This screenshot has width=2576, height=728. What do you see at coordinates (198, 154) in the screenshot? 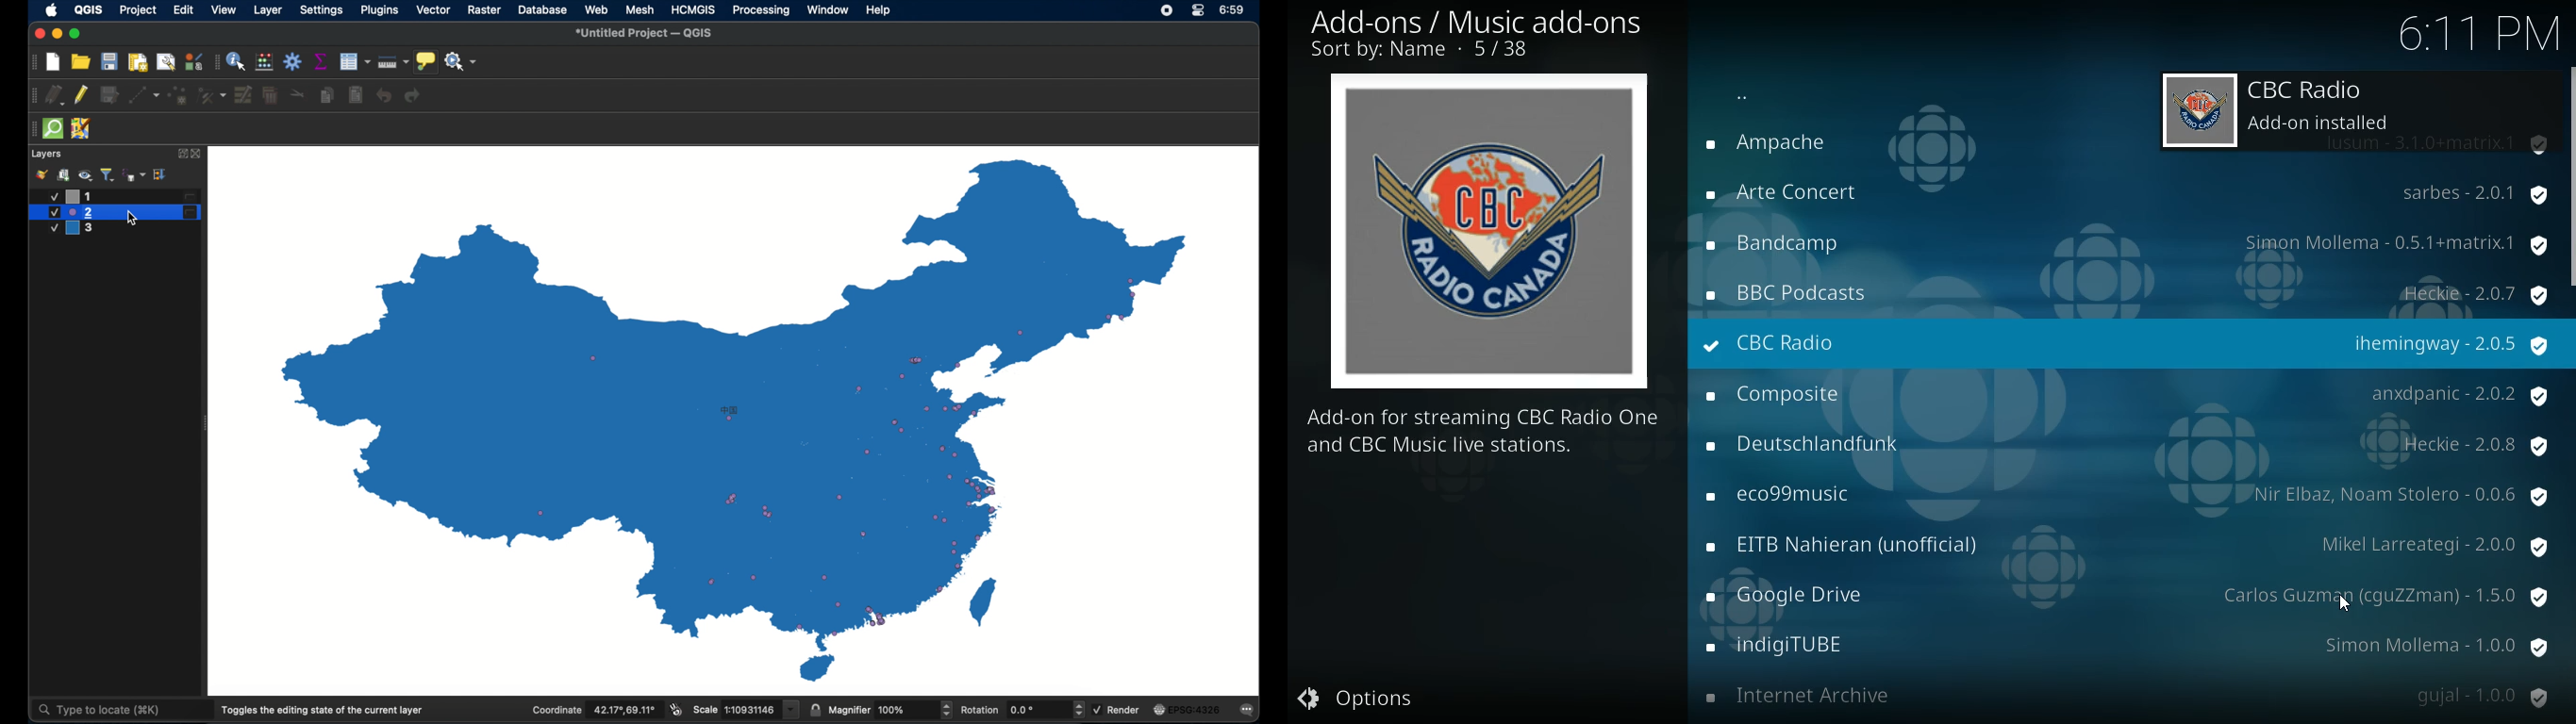
I see `close` at bounding box center [198, 154].